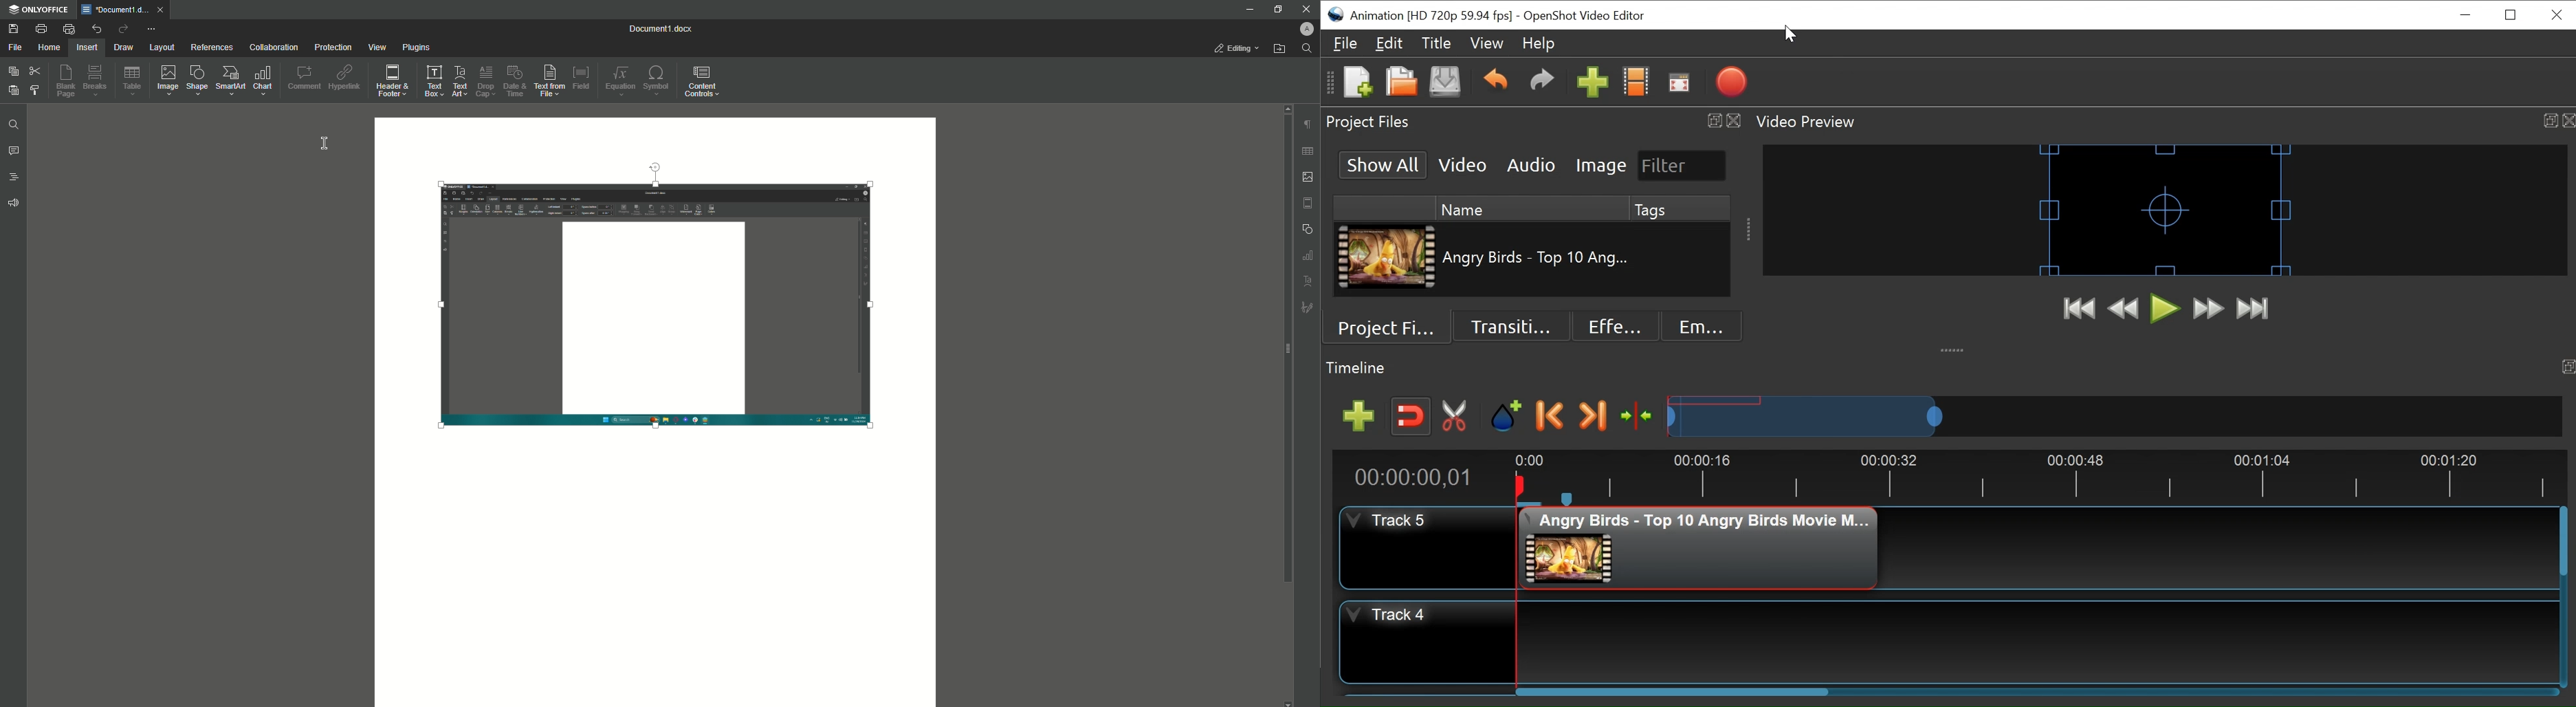 The image size is (2576, 728). Describe the element at coordinates (124, 48) in the screenshot. I see `Draw` at that location.